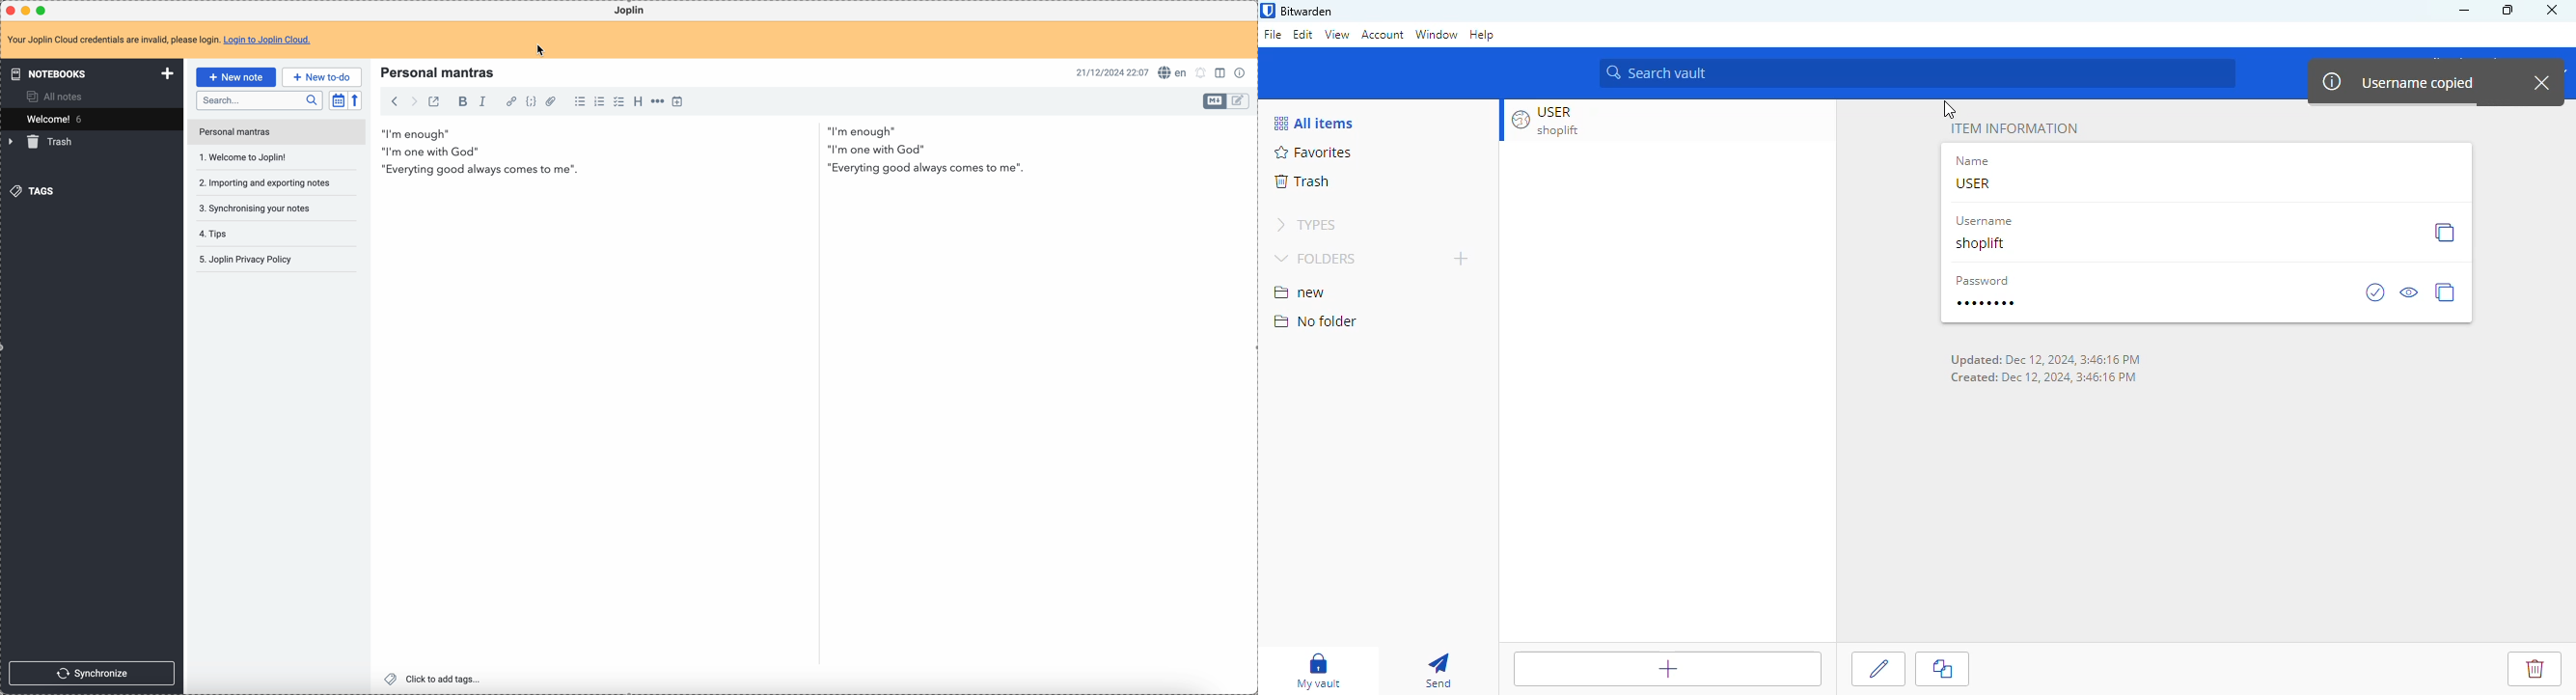  I want to click on USER, so click(1973, 183).